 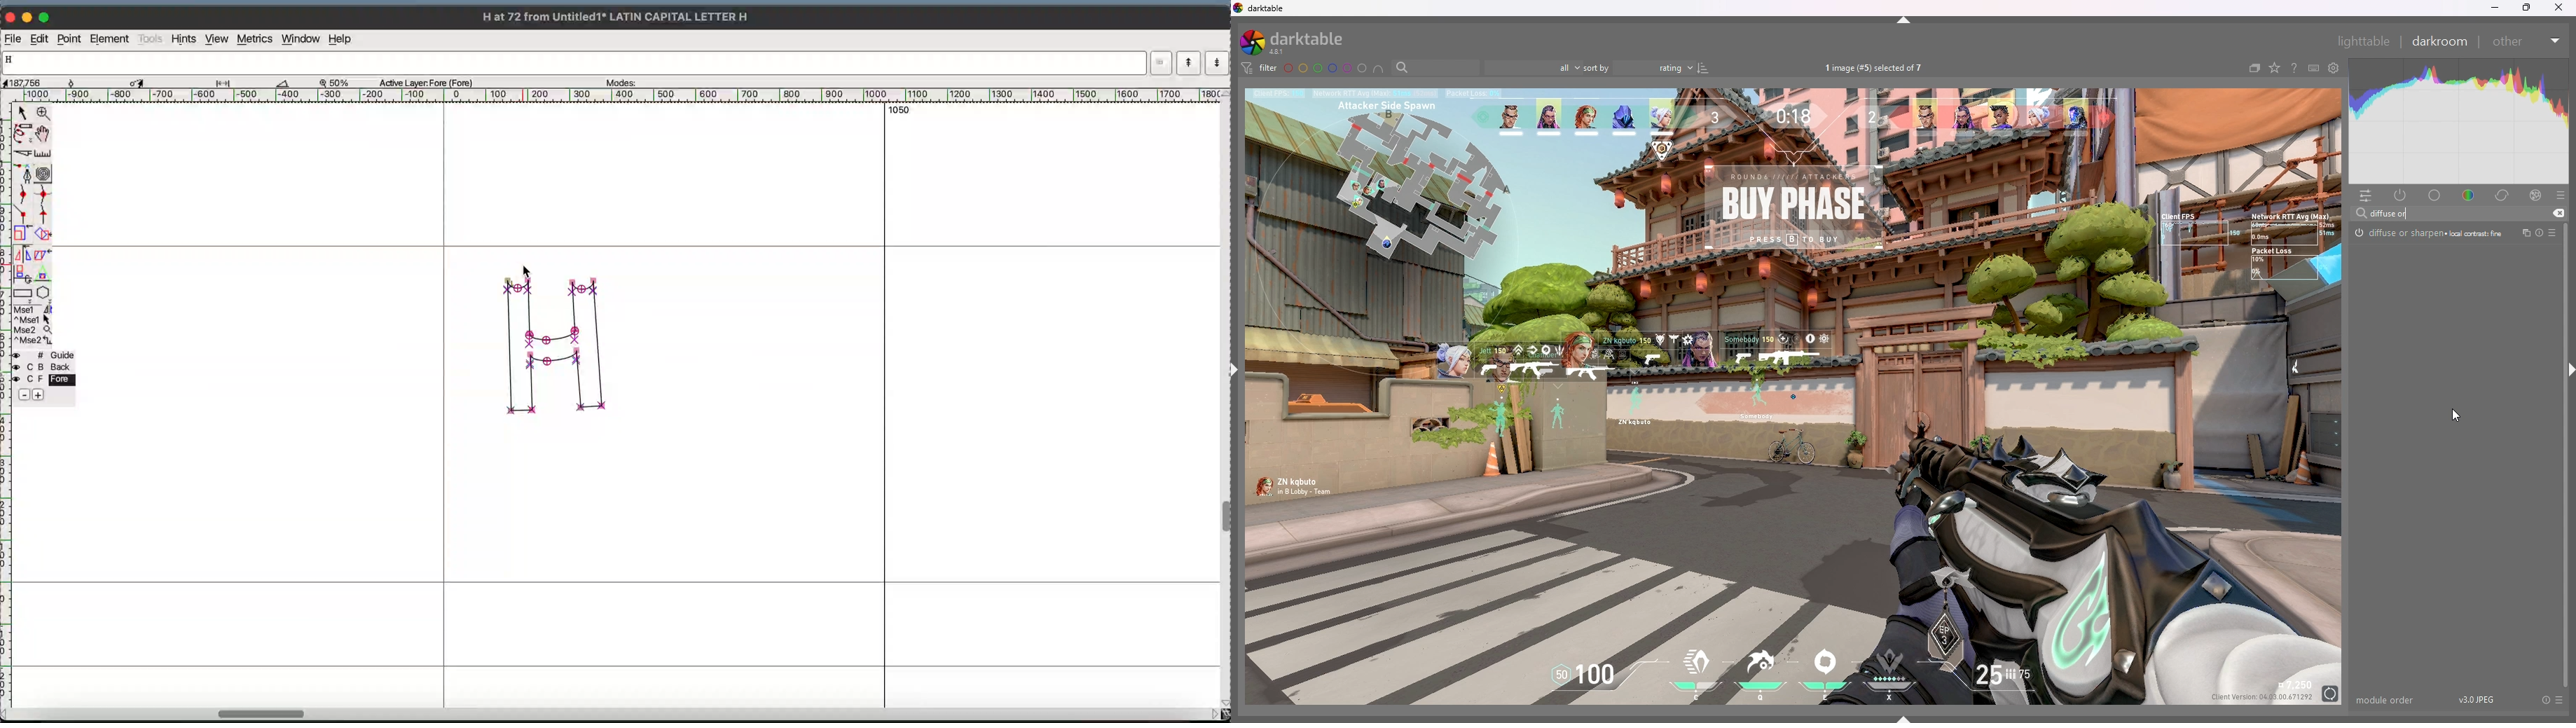 What do you see at coordinates (24, 196) in the screenshot?
I see `gentle curve` at bounding box center [24, 196].